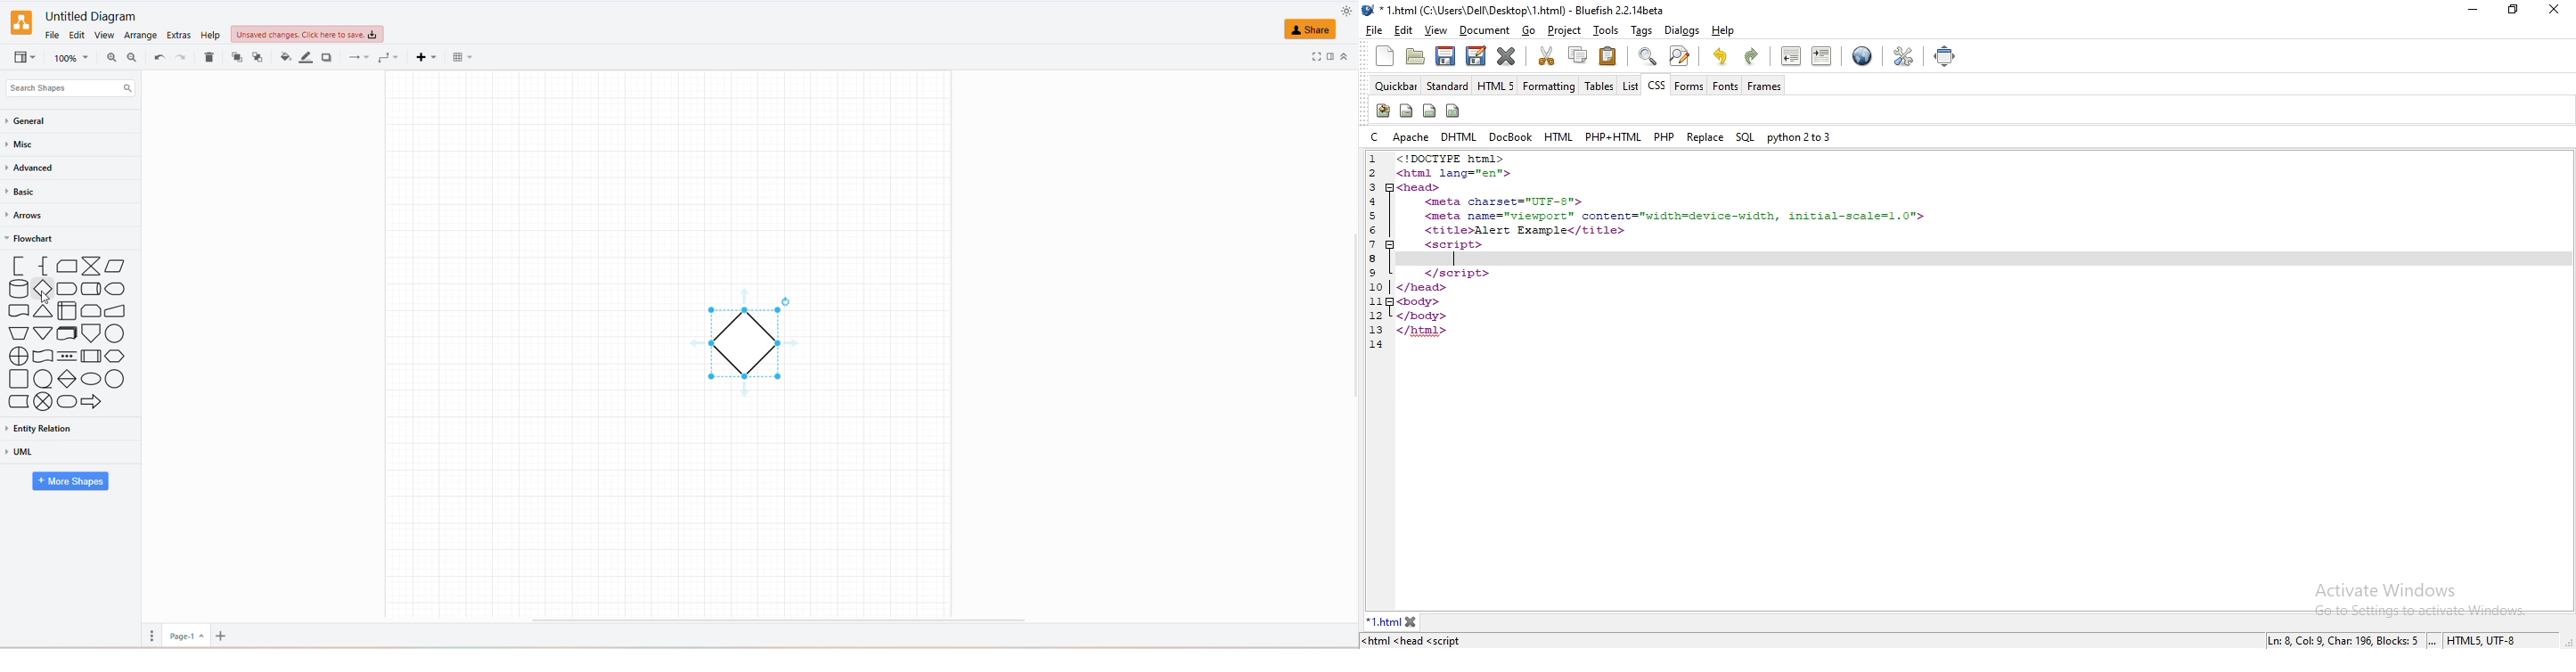 Image resolution: width=2576 pixels, height=672 pixels. Describe the element at coordinates (1629, 85) in the screenshot. I see `list` at that location.